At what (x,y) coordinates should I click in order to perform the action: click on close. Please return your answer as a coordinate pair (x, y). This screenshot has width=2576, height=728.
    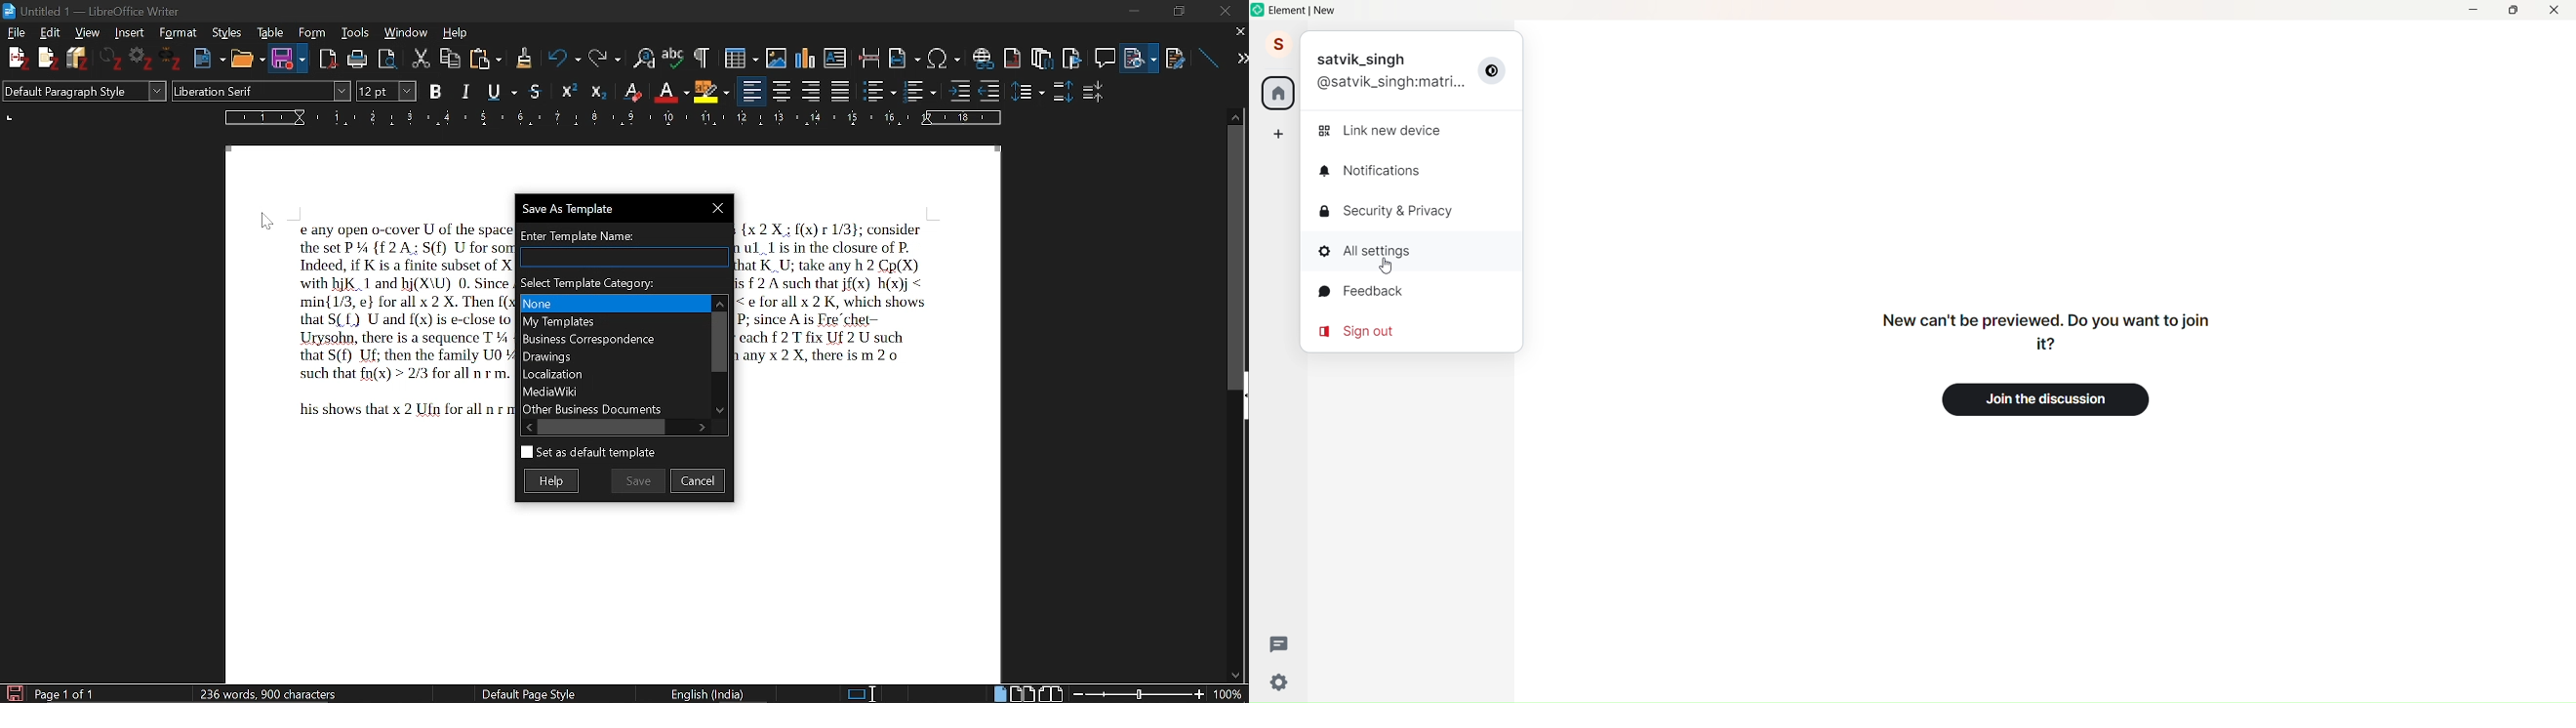
    Looking at the image, I should click on (1226, 10).